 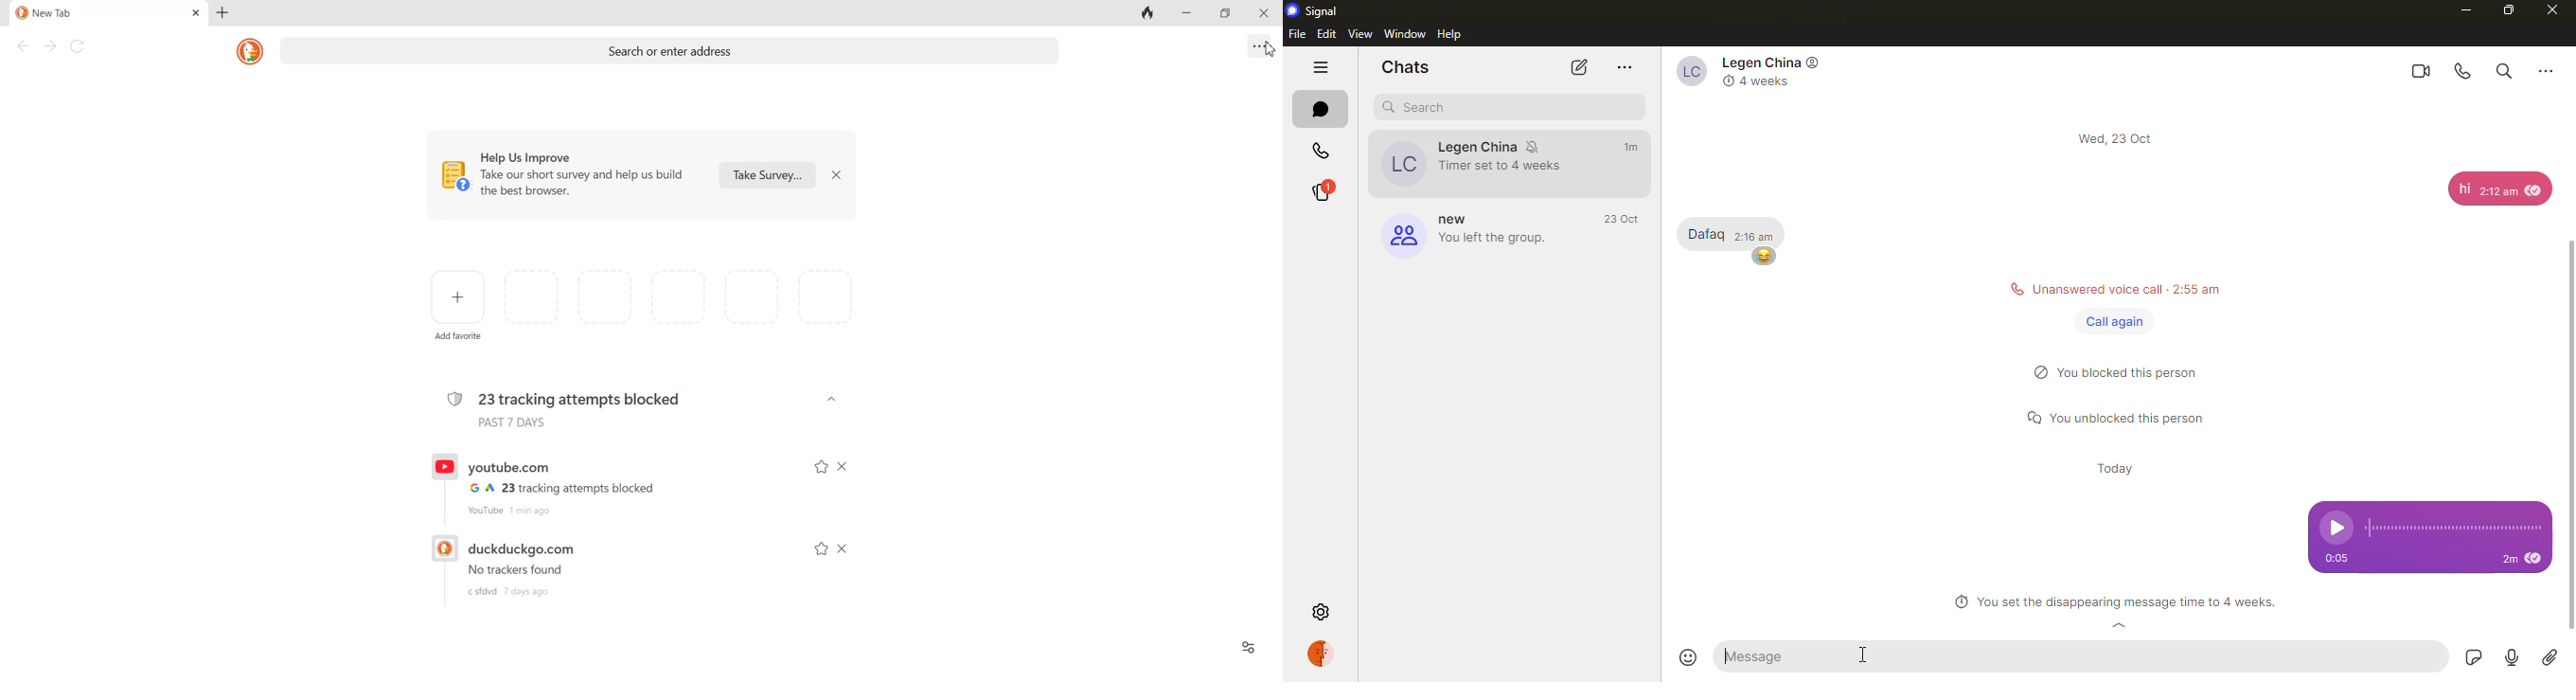 What do you see at coordinates (1321, 109) in the screenshot?
I see `chats` at bounding box center [1321, 109].